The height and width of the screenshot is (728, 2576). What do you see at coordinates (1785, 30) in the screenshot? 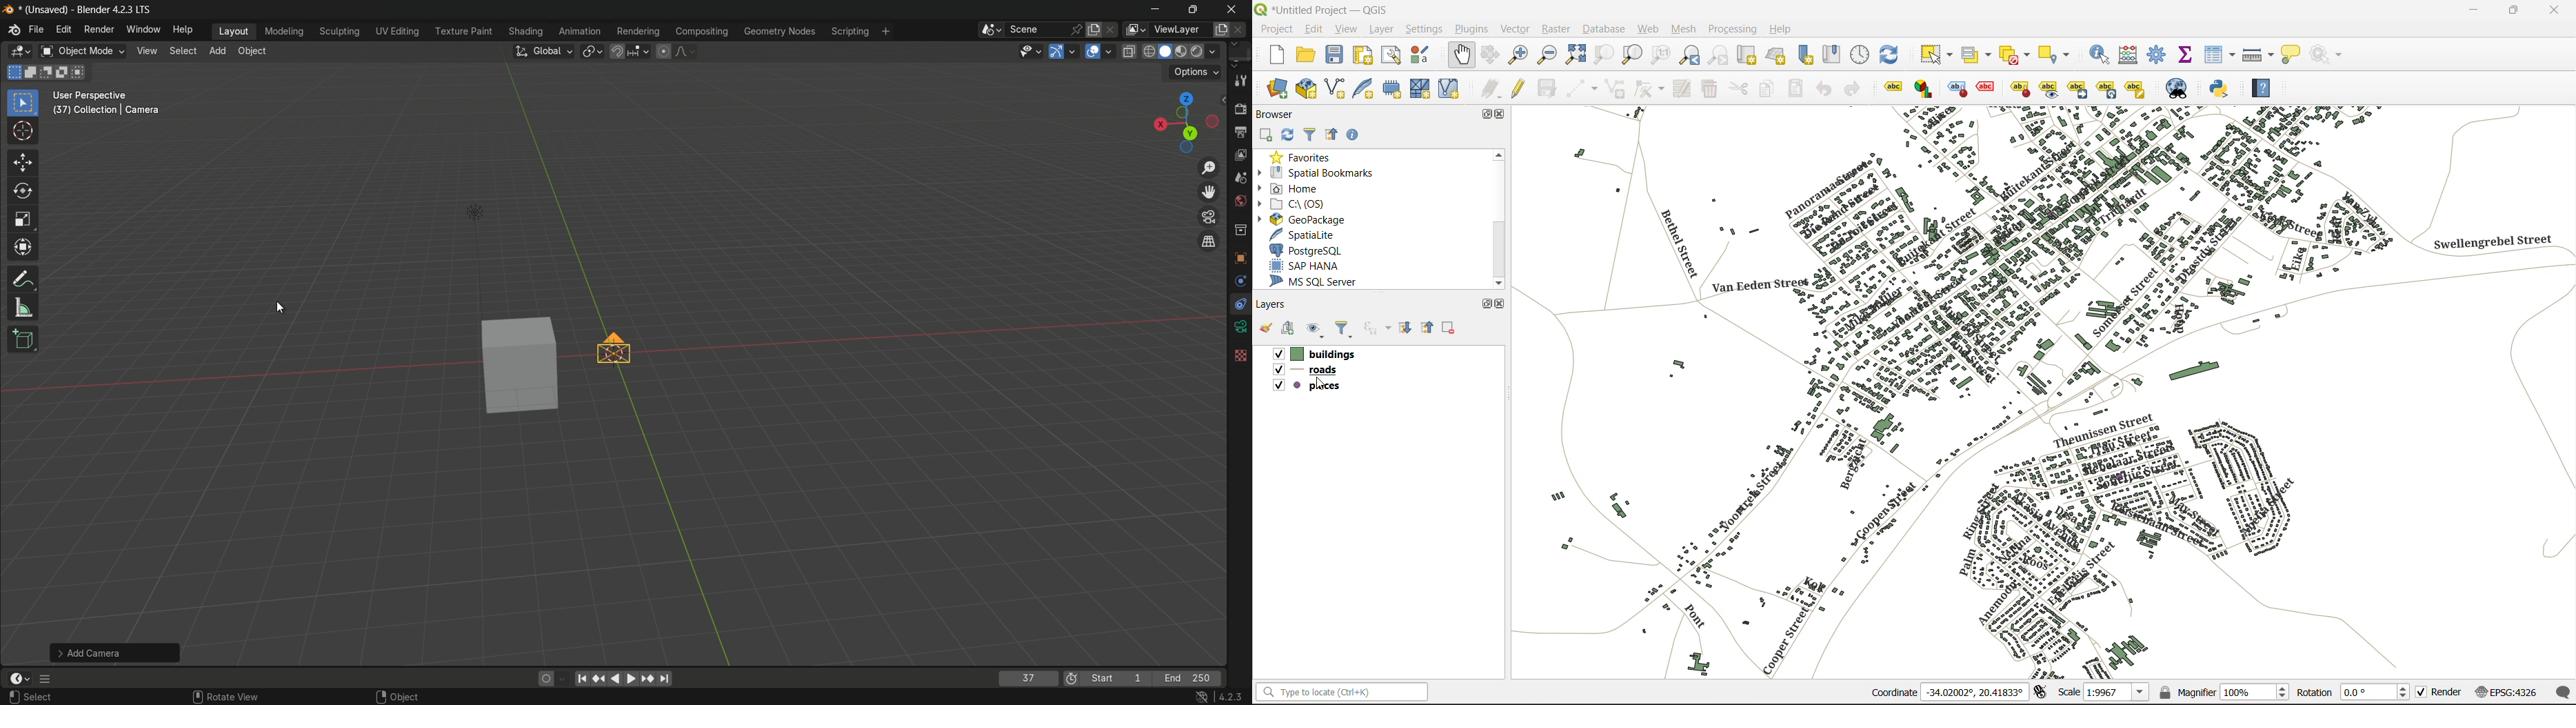
I see `help` at bounding box center [1785, 30].